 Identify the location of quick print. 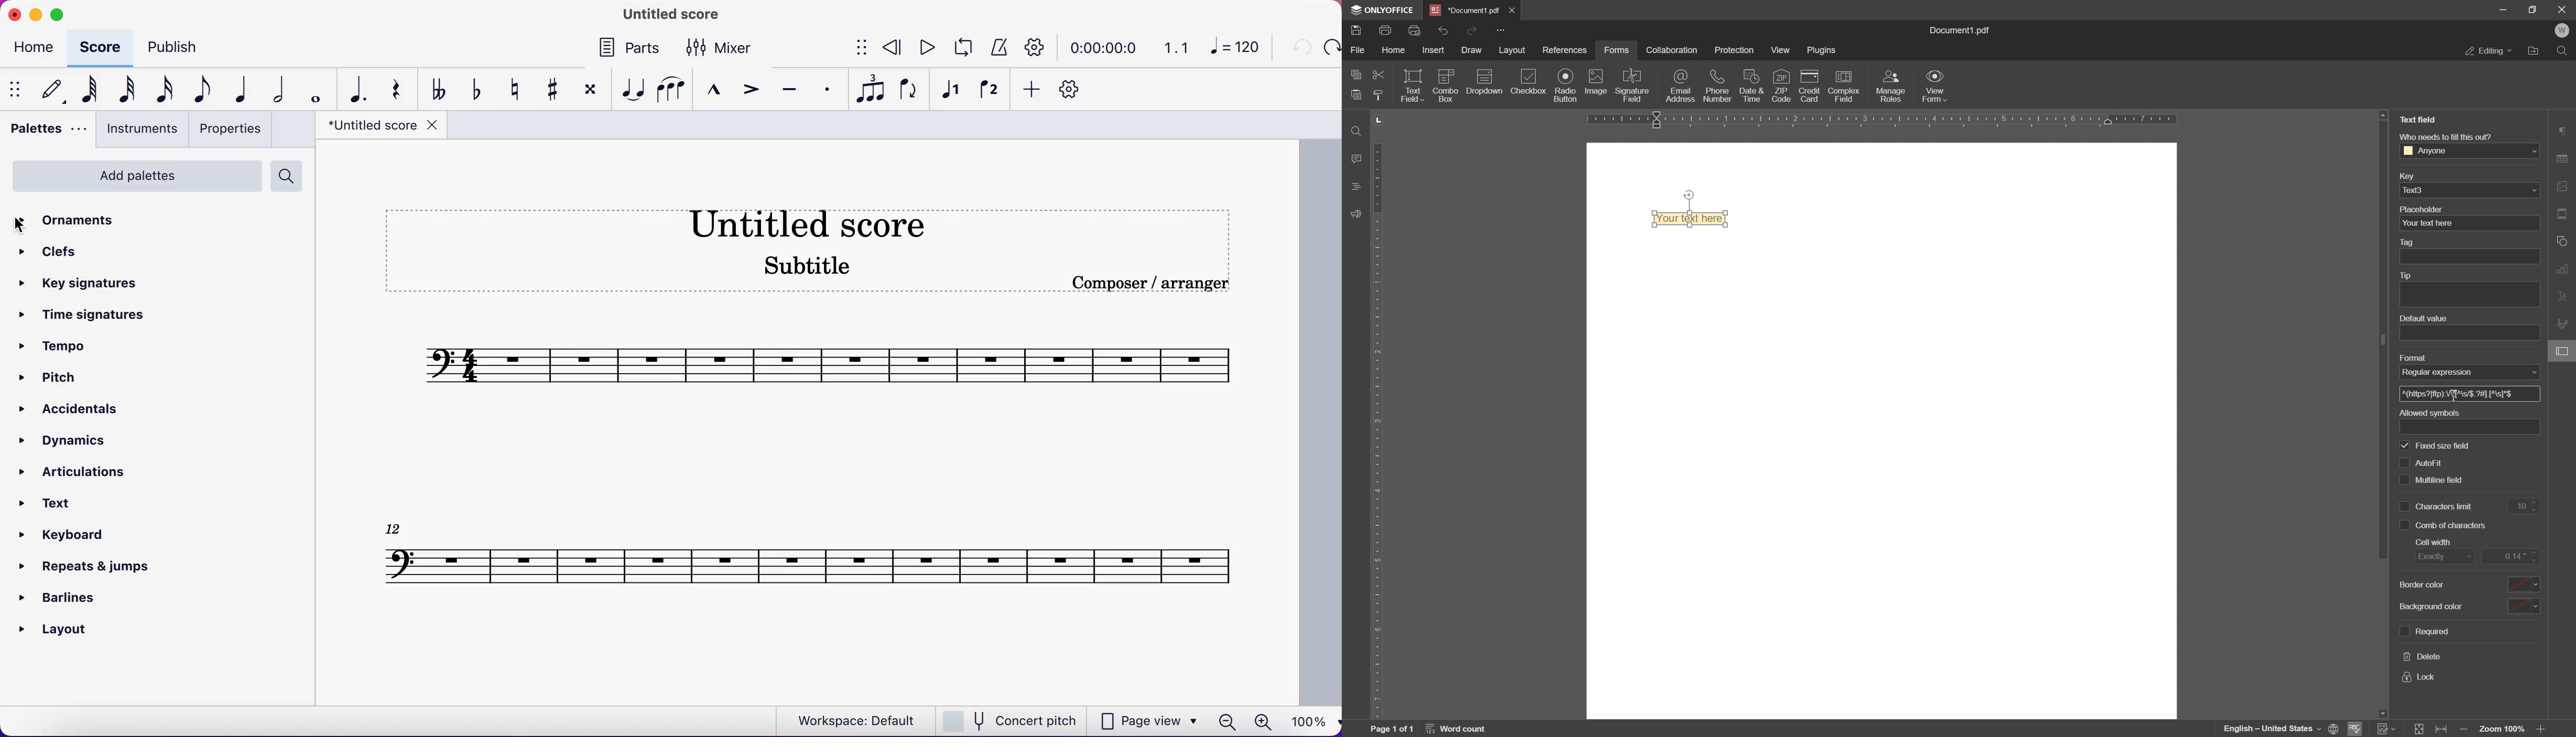
(1419, 30).